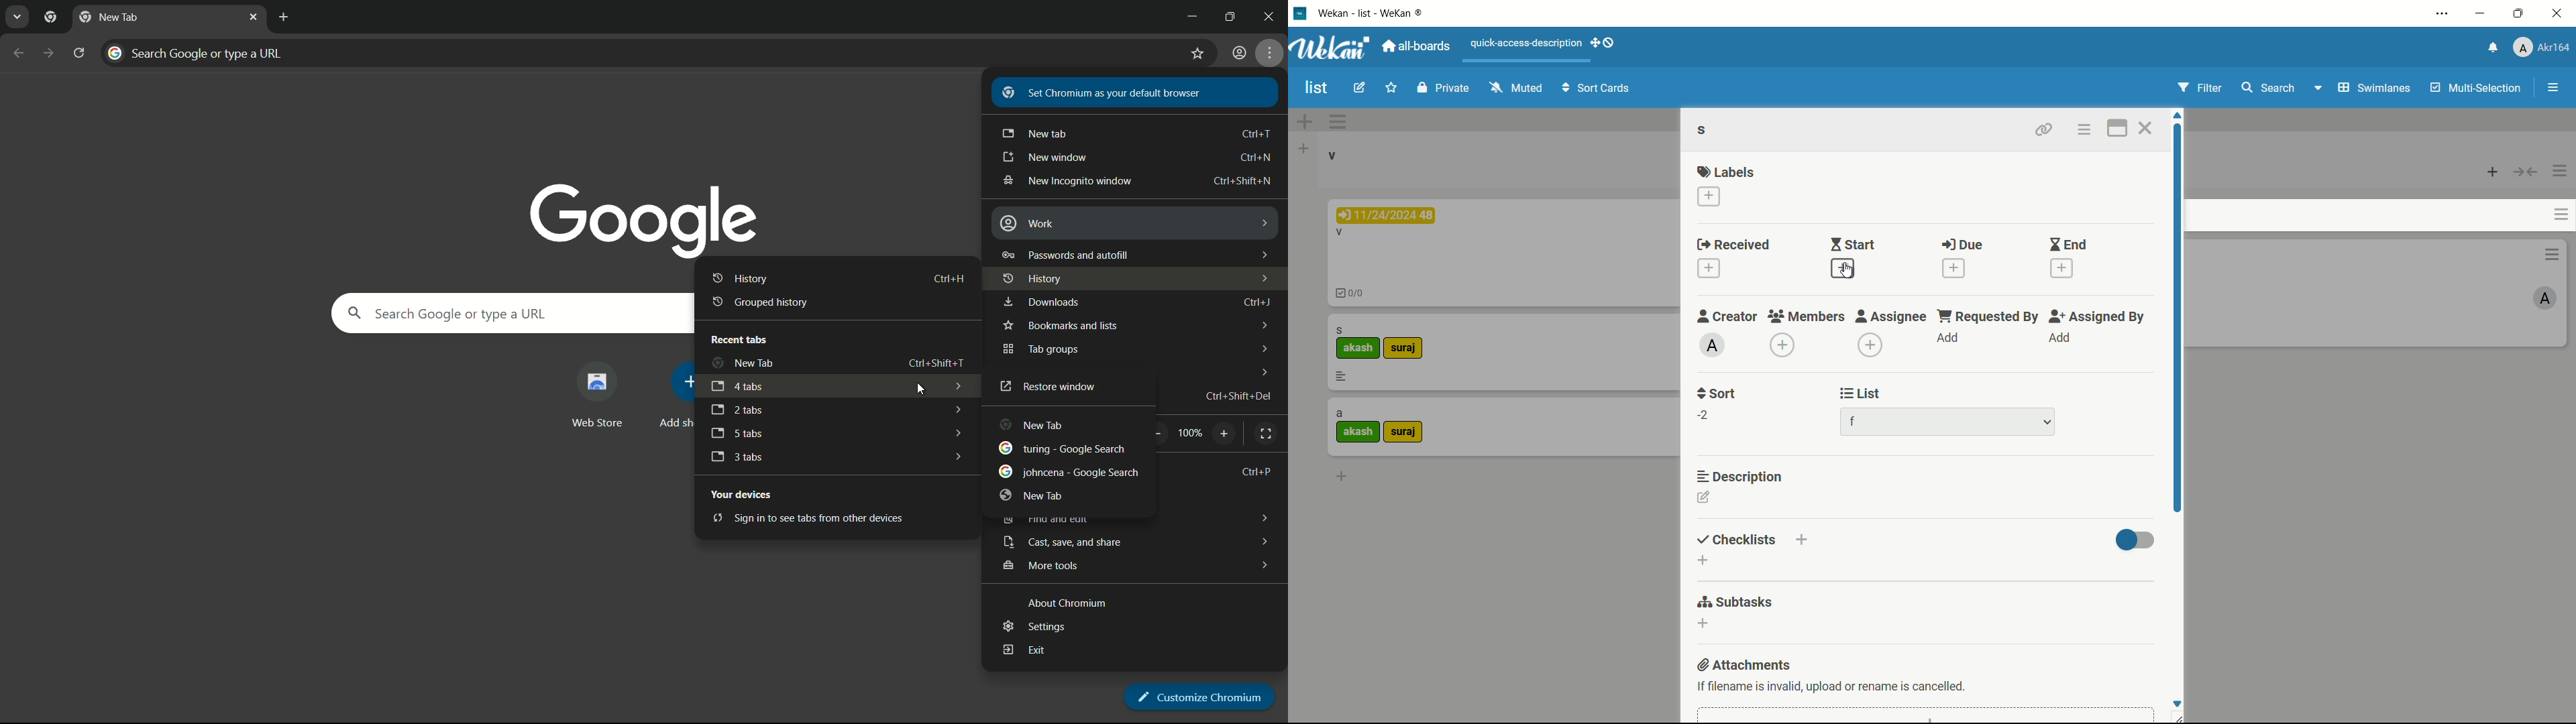 This screenshot has width=2576, height=728. What do you see at coordinates (1856, 245) in the screenshot?
I see `start` at bounding box center [1856, 245].